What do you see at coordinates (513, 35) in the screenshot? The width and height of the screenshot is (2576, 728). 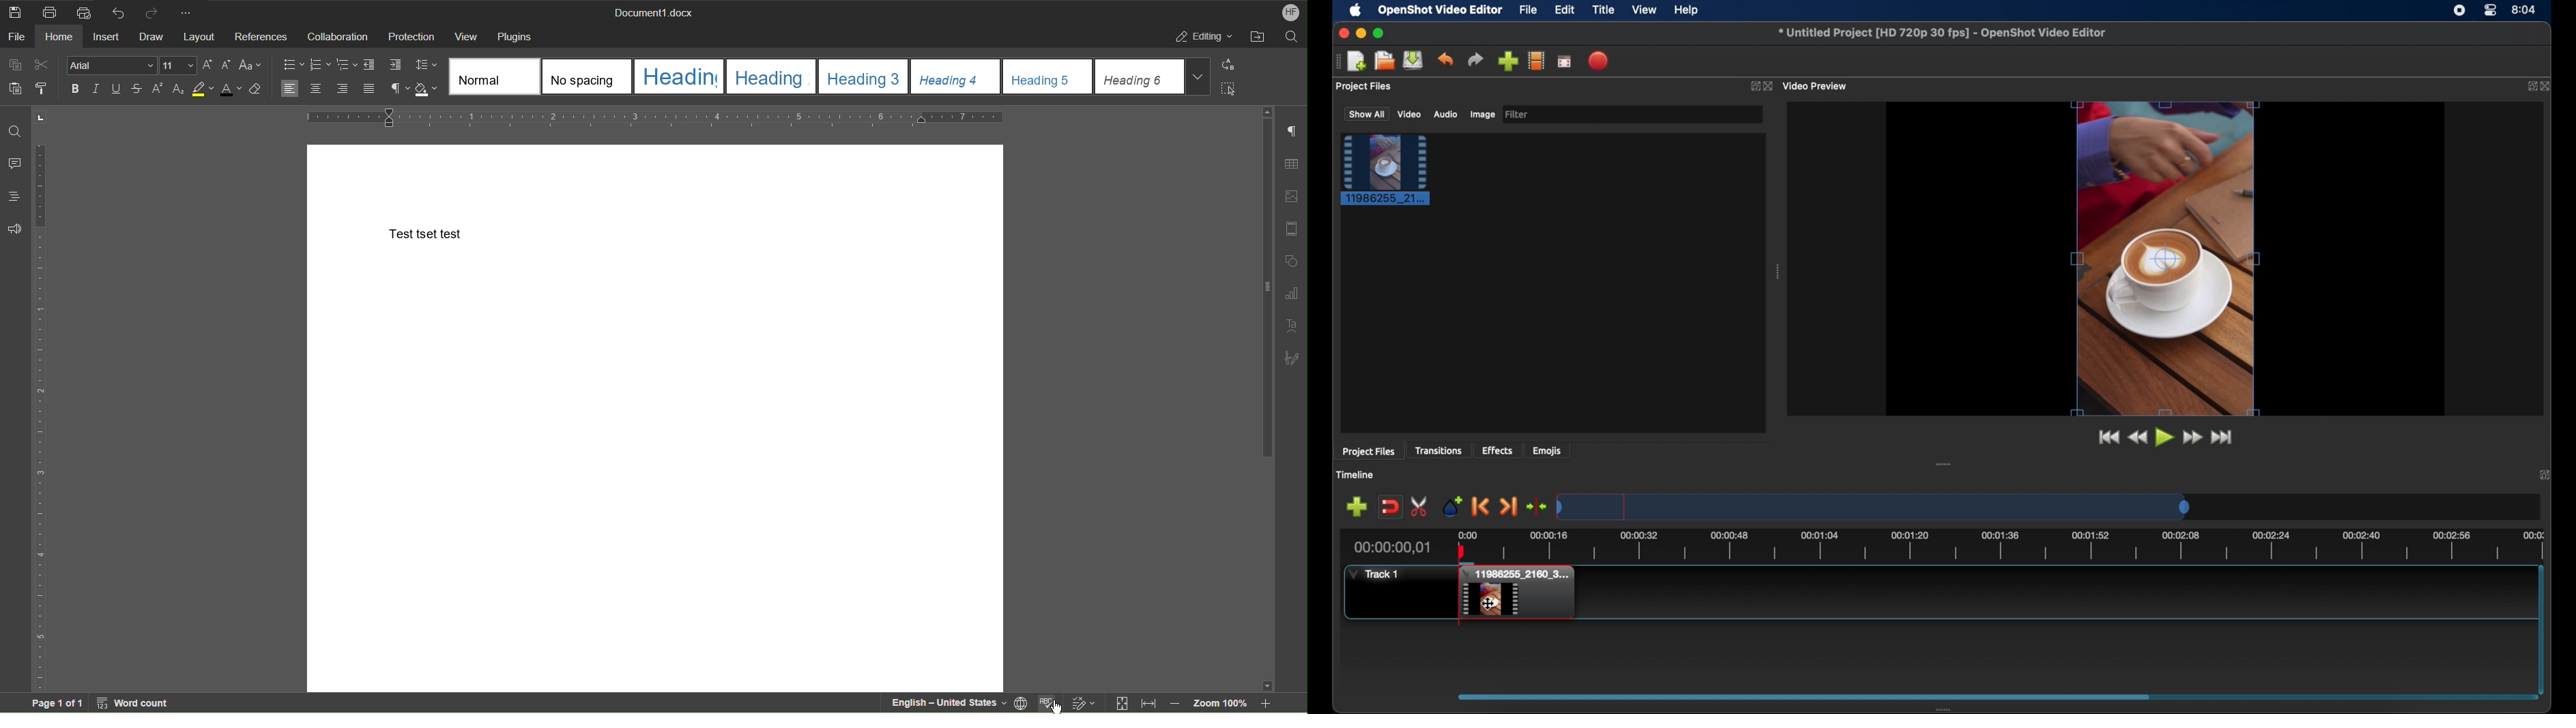 I see `Plugins` at bounding box center [513, 35].